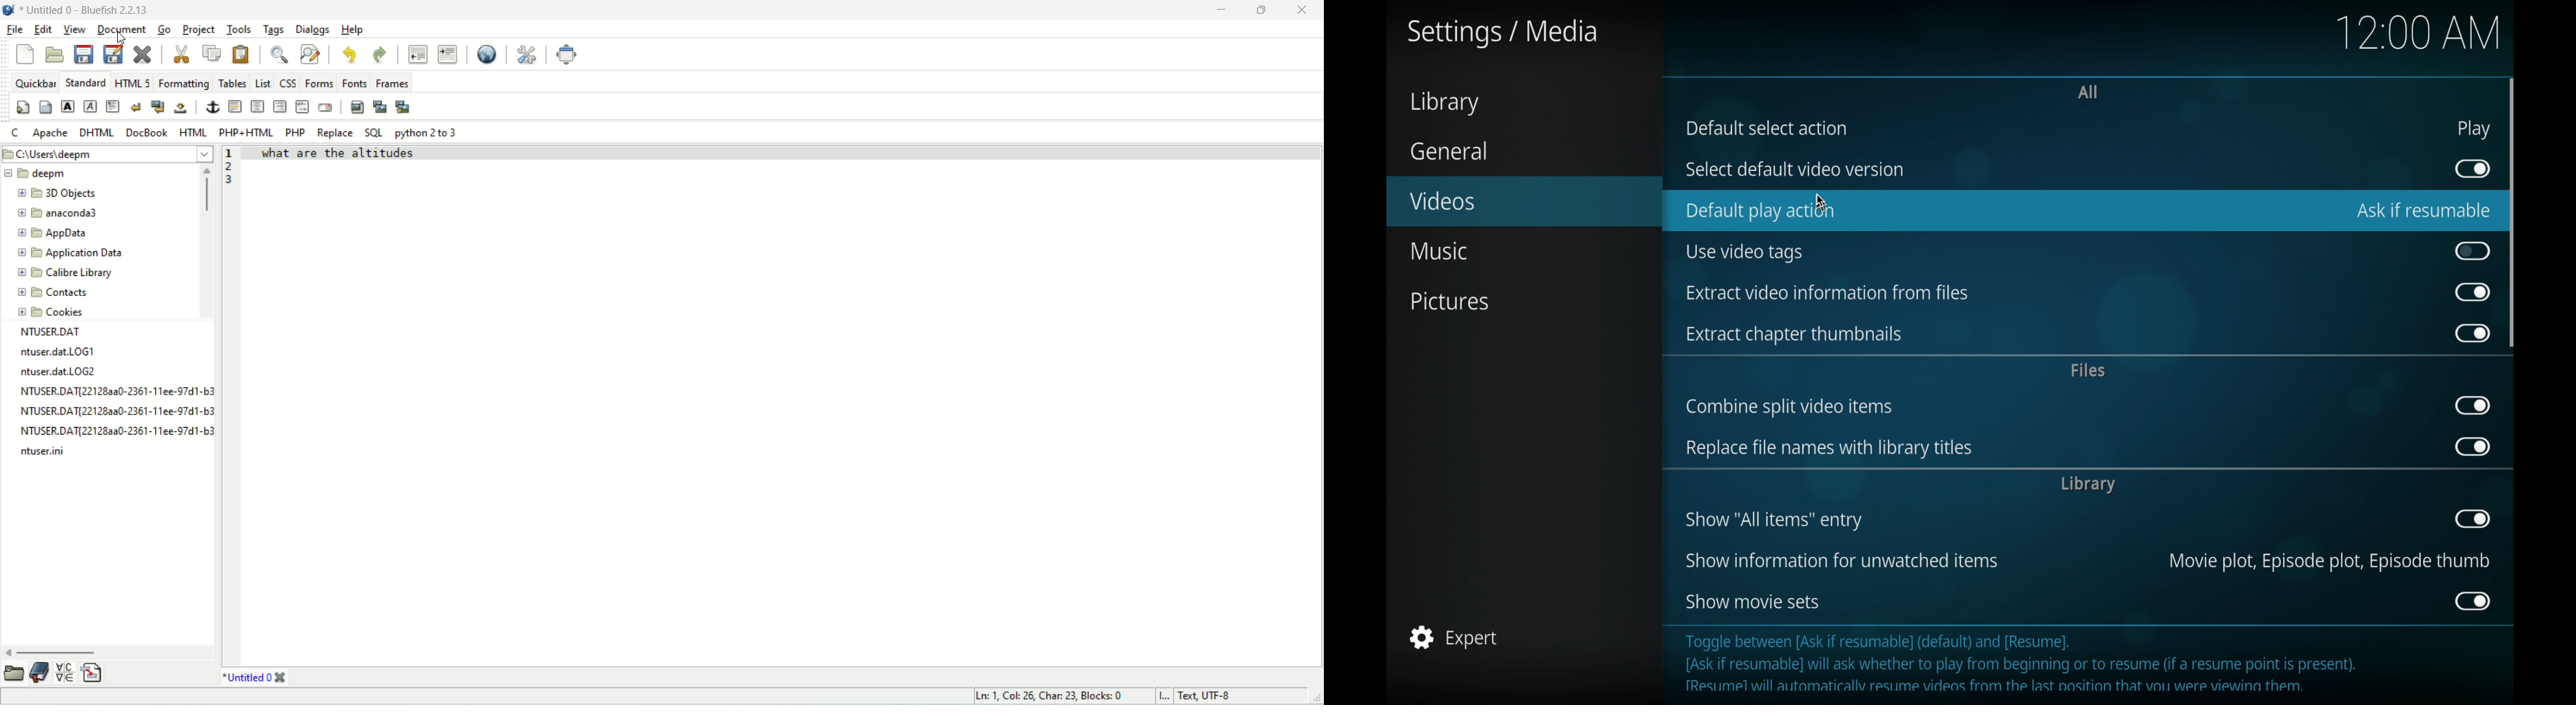 The image size is (2576, 728). What do you see at coordinates (2513, 213) in the screenshot?
I see `scroll box` at bounding box center [2513, 213].